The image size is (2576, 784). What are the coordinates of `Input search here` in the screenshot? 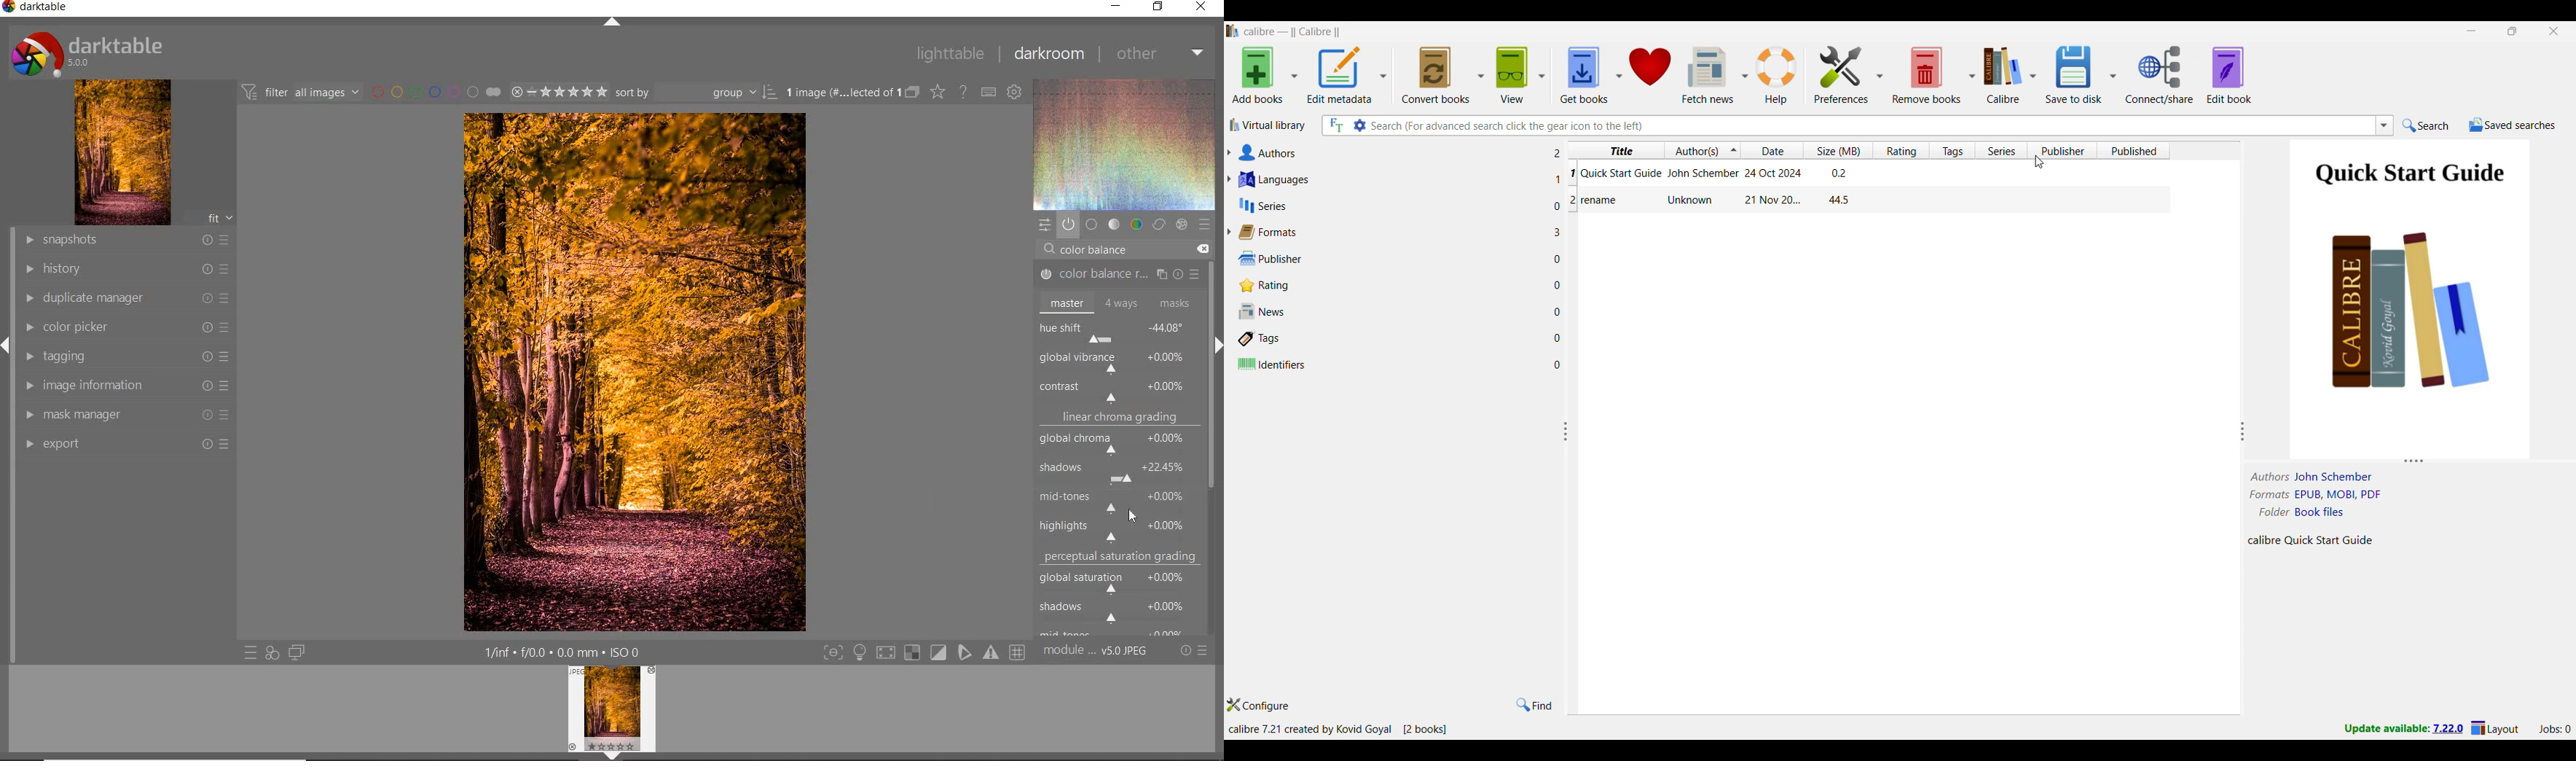 It's located at (1871, 125).